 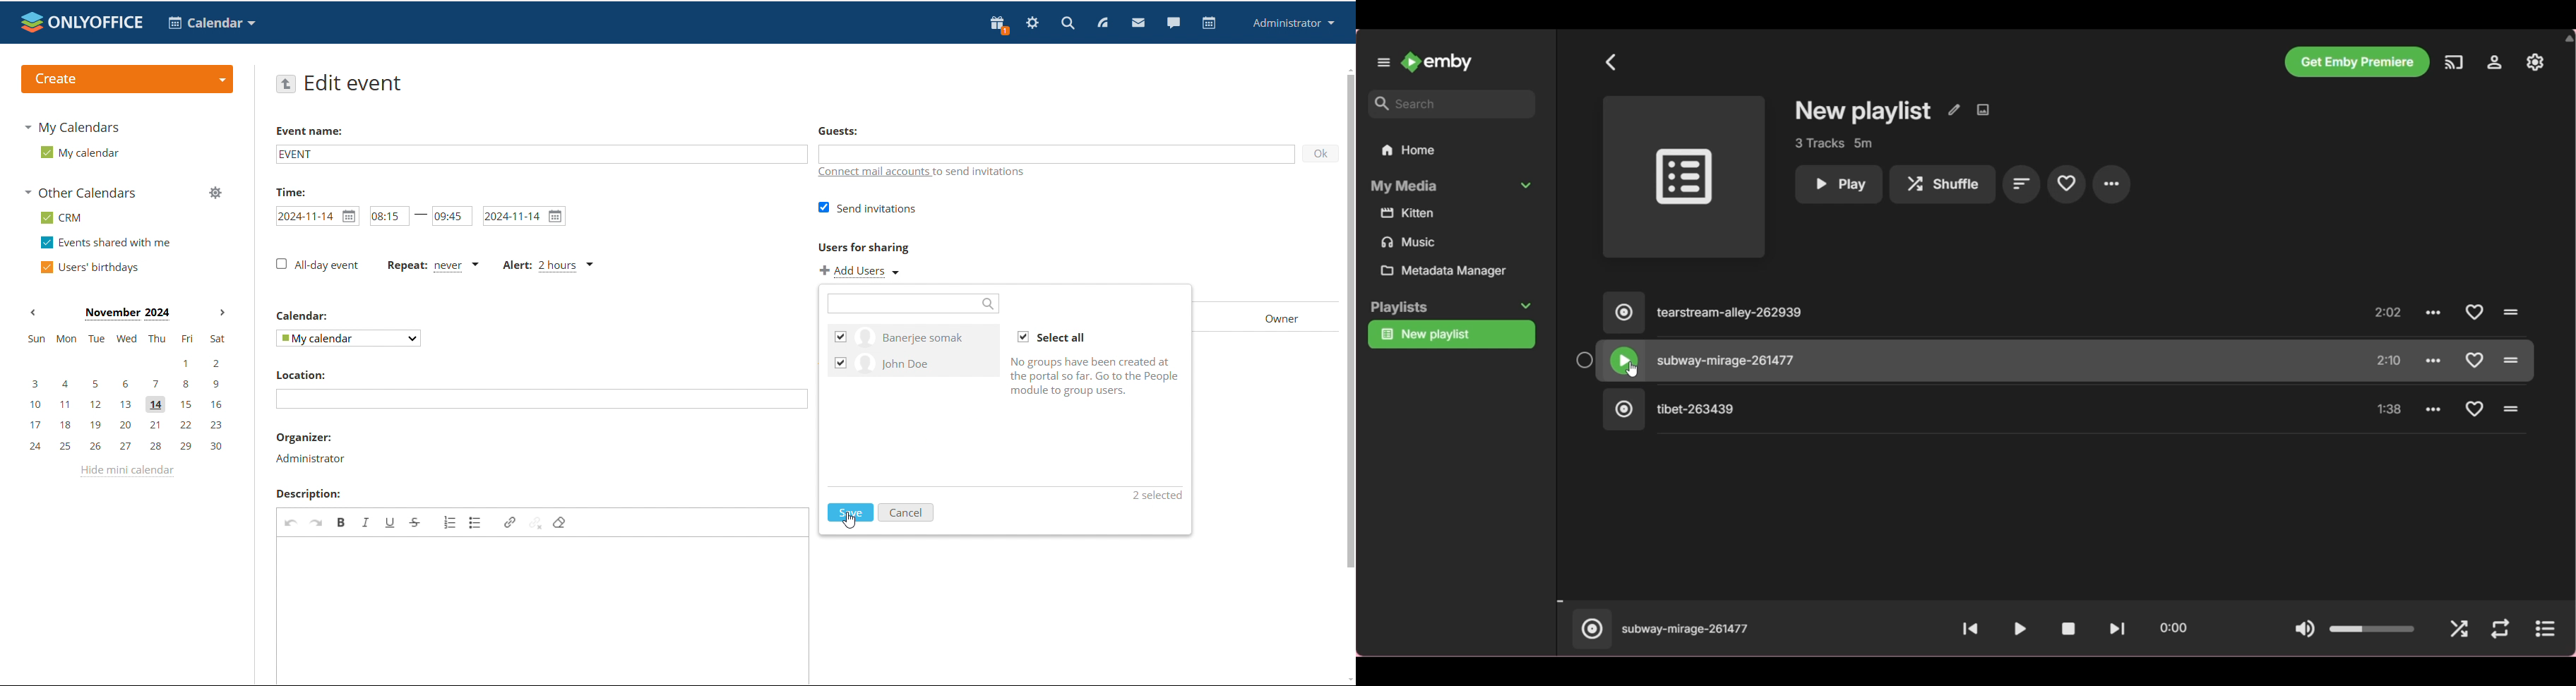 I want to click on Collapse Playlists, so click(x=1451, y=307).